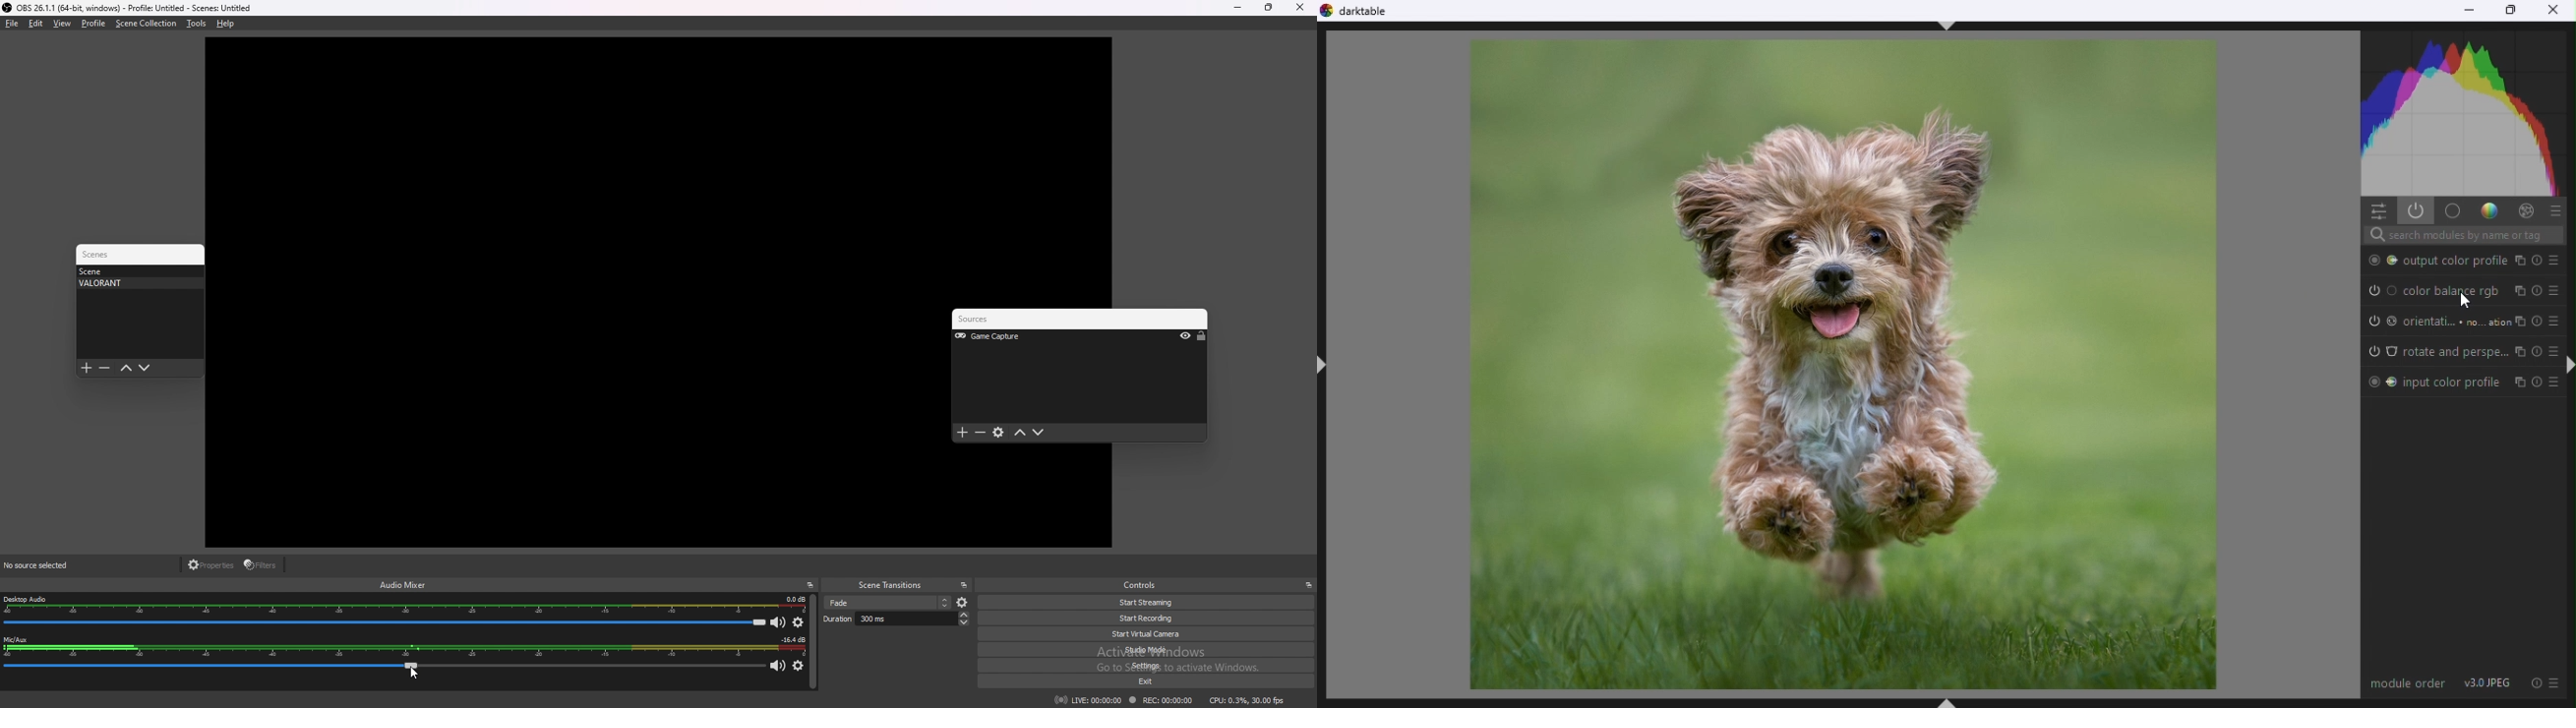 Image resolution: width=2576 pixels, height=728 pixels. What do you see at coordinates (196, 23) in the screenshot?
I see `tools` at bounding box center [196, 23].